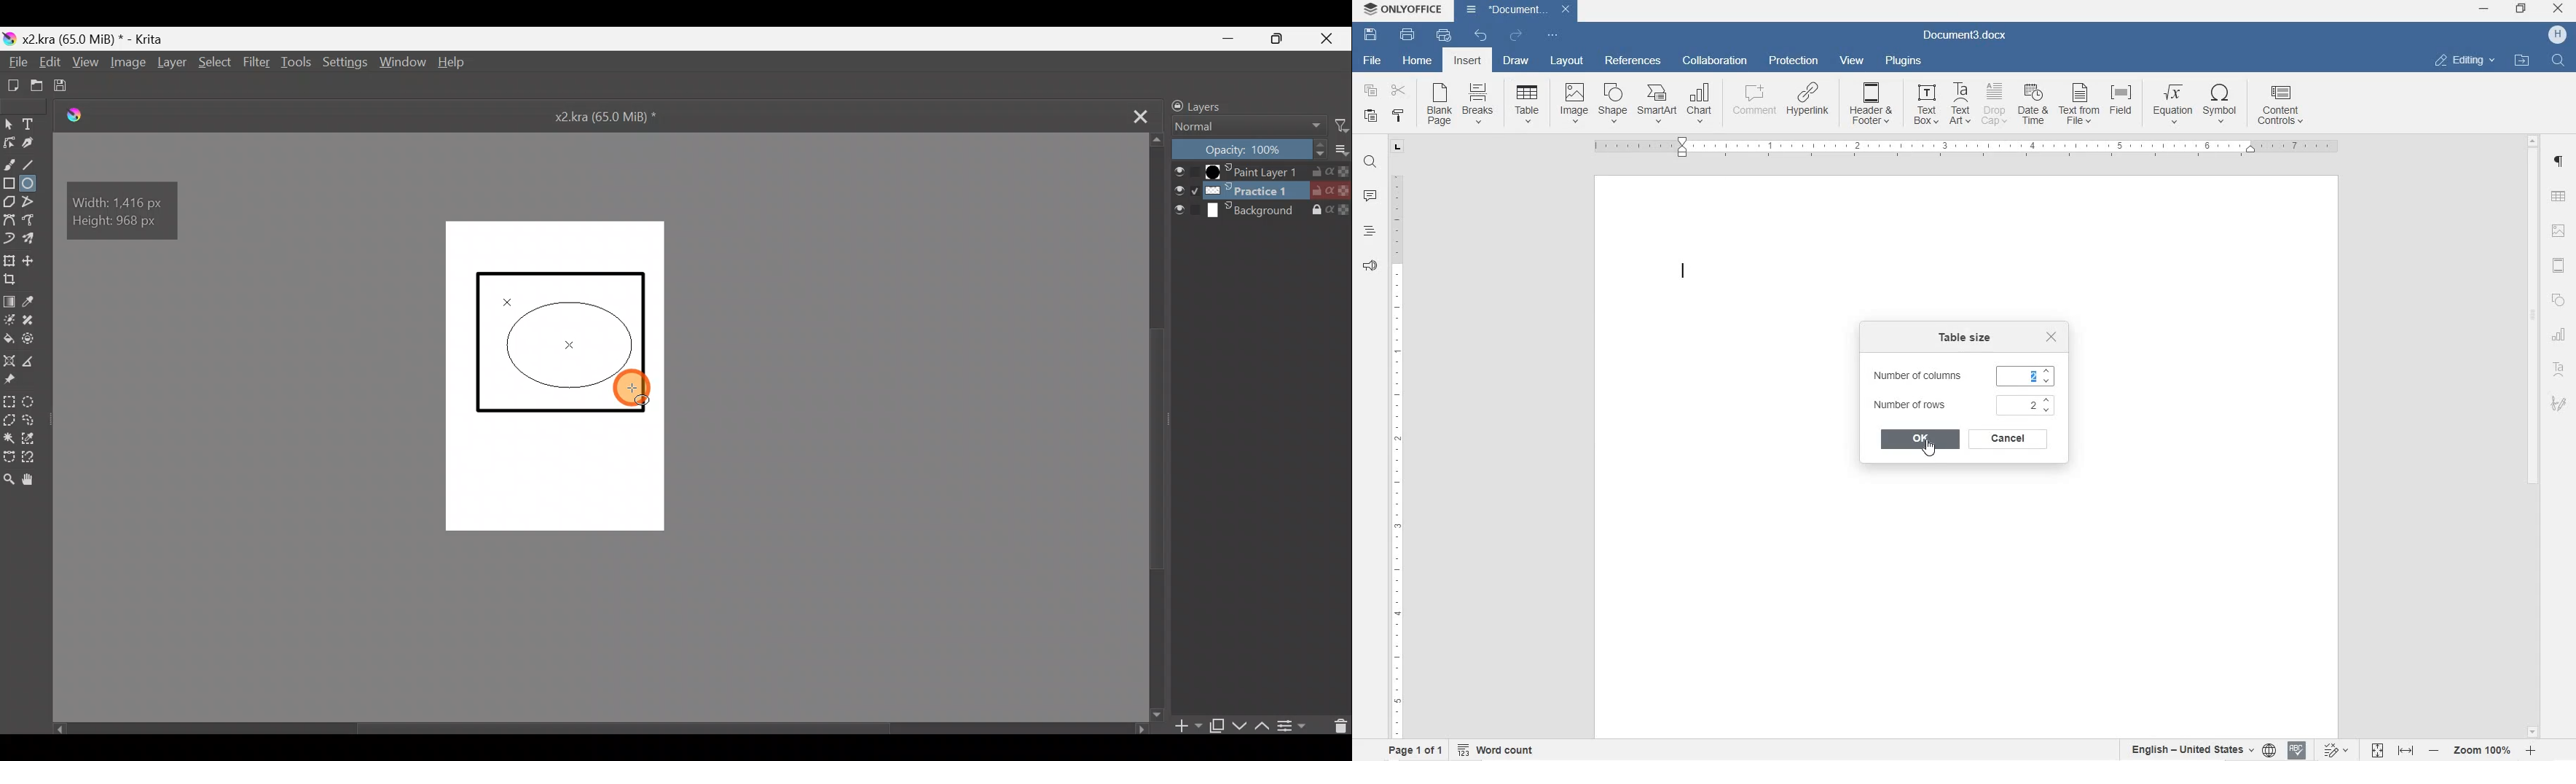  I want to click on Pan tool, so click(36, 479).